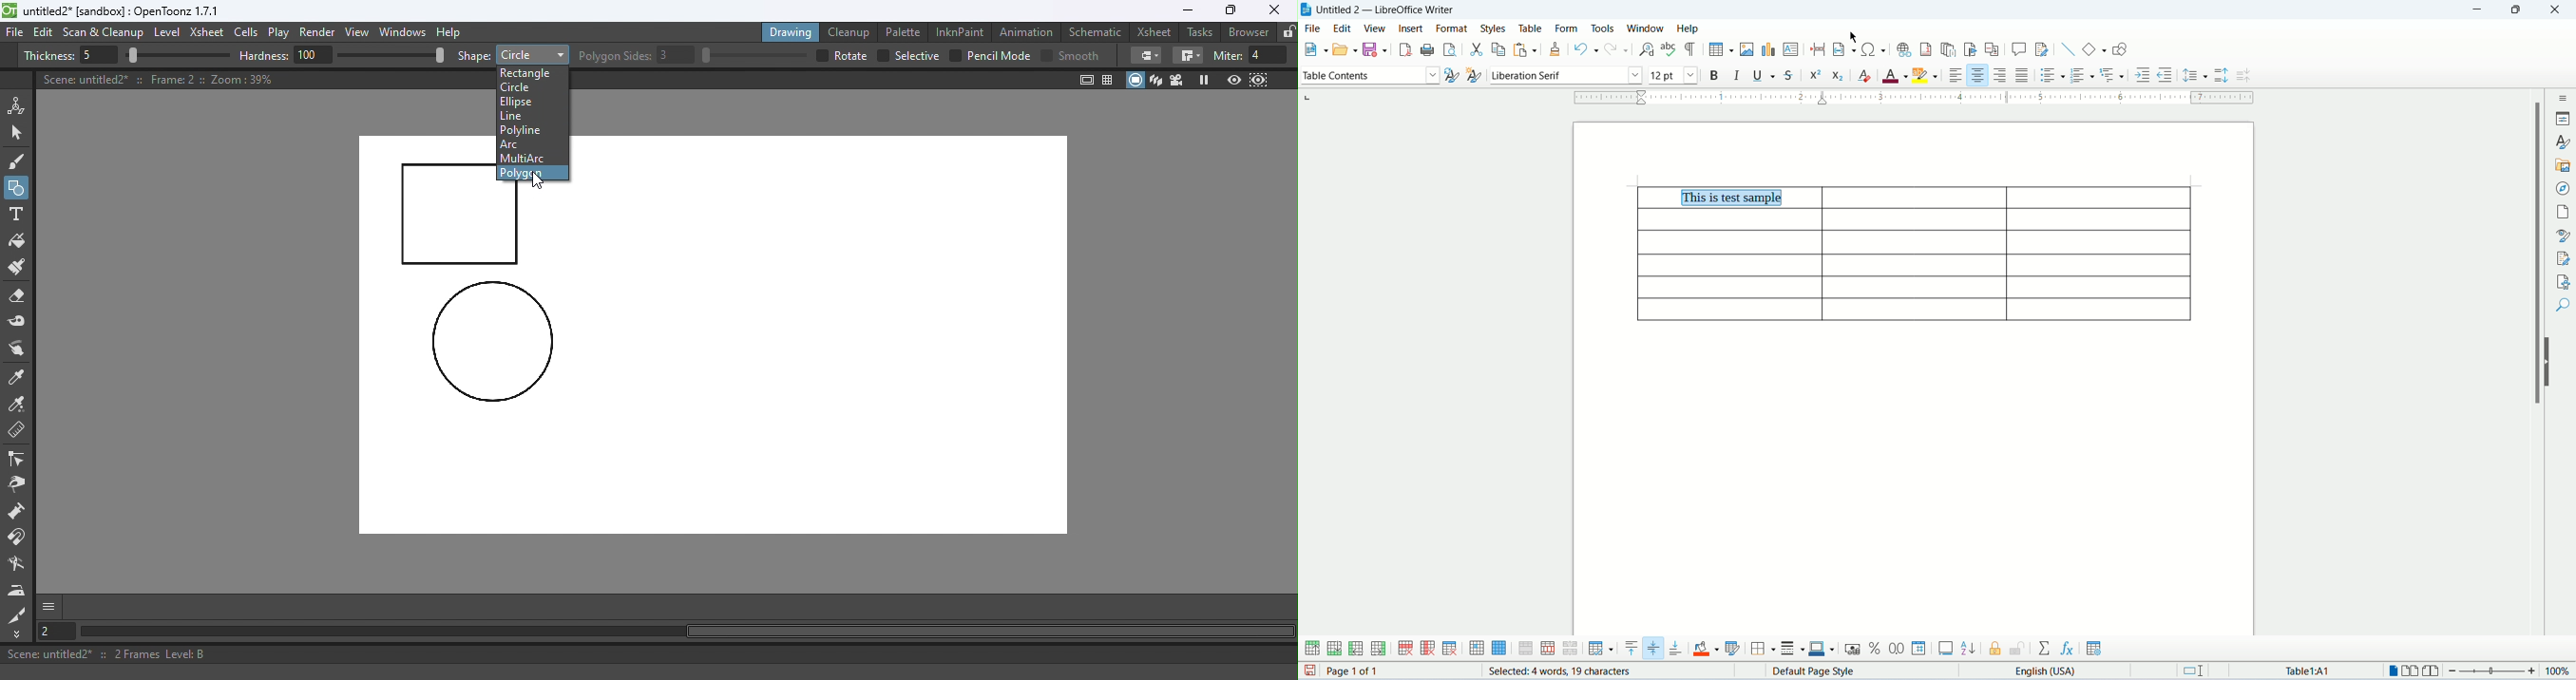 The width and height of the screenshot is (2576, 700). Describe the element at coordinates (2093, 649) in the screenshot. I see `table properties` at that location.